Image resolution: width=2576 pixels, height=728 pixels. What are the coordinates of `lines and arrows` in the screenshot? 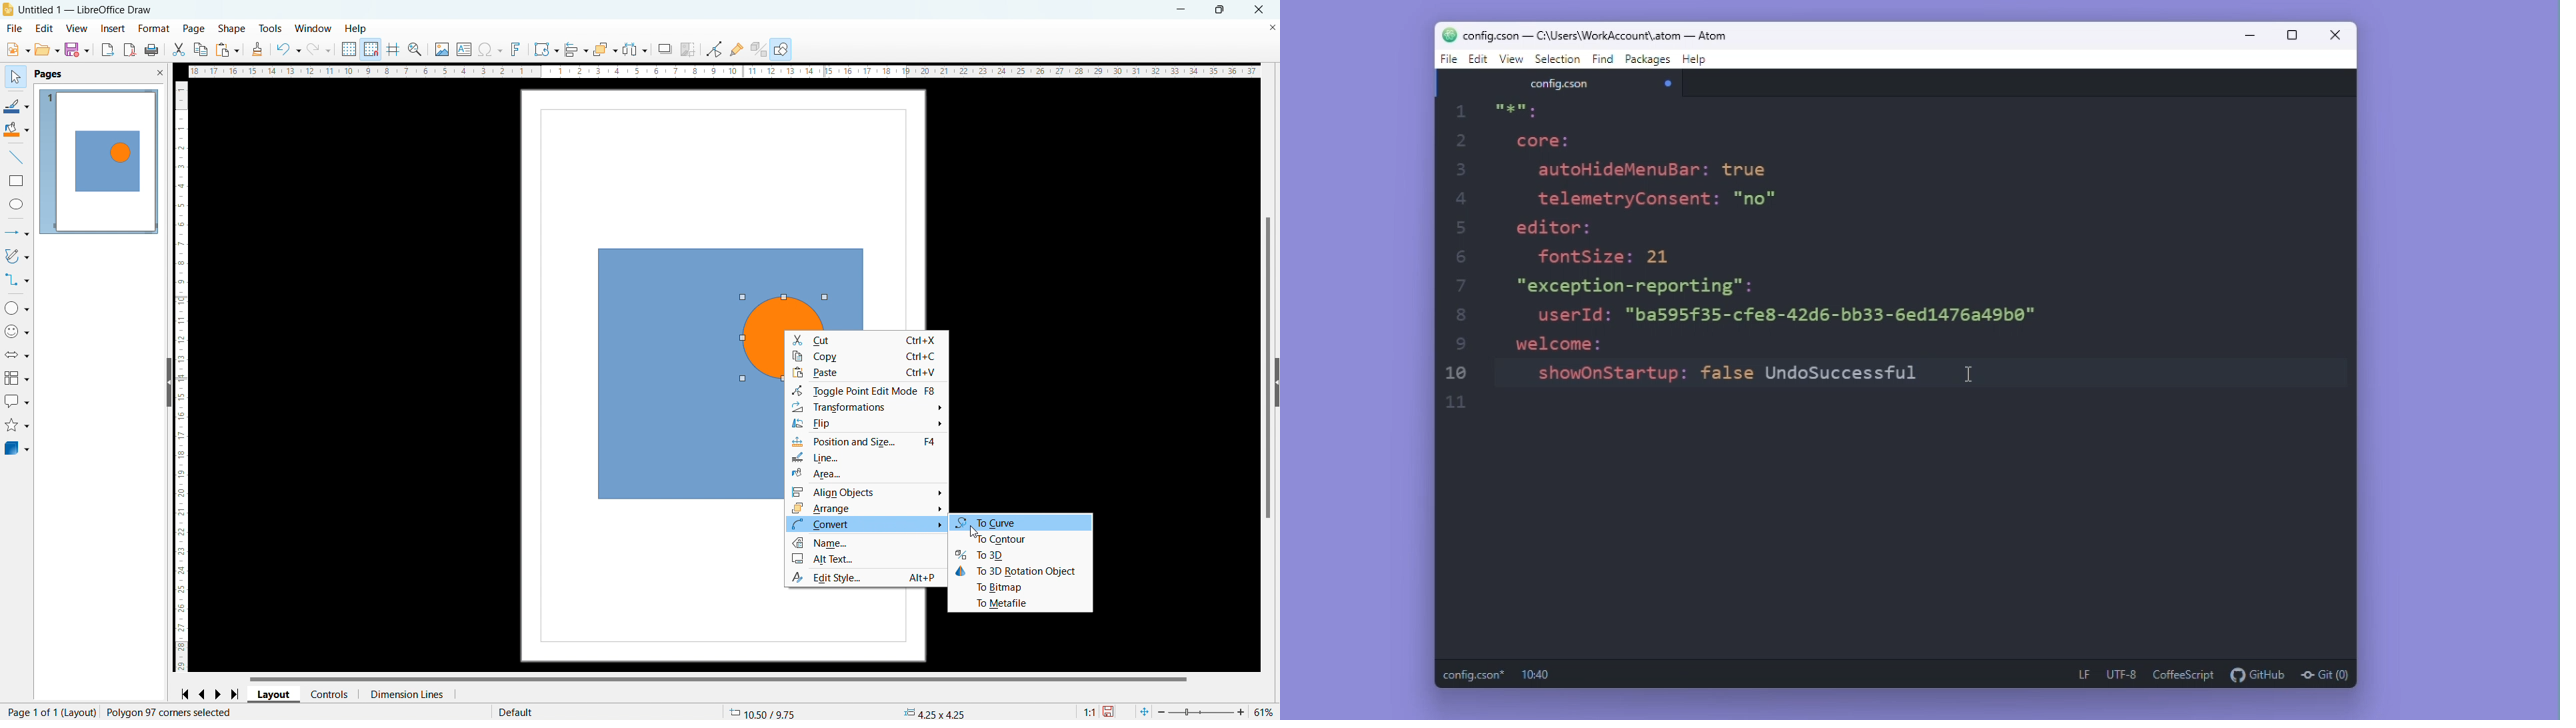 It's located at (17, 233).